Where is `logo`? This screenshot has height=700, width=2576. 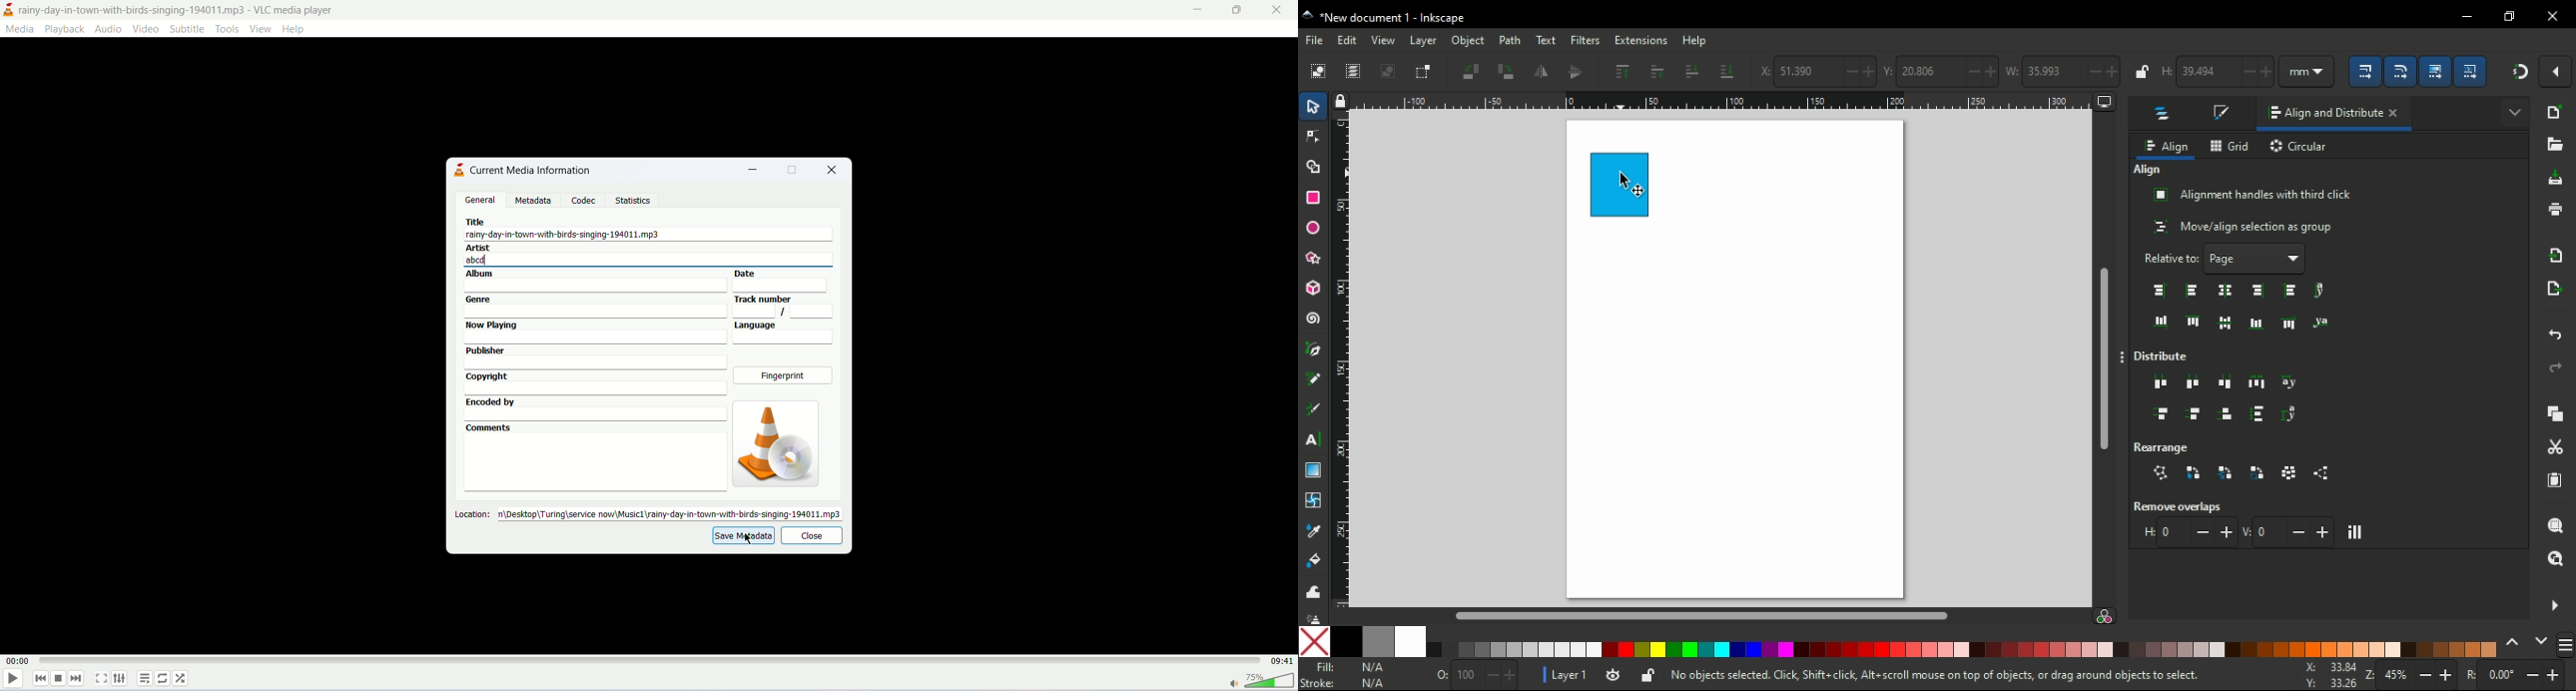 logo is located at coordinates (8, 9).